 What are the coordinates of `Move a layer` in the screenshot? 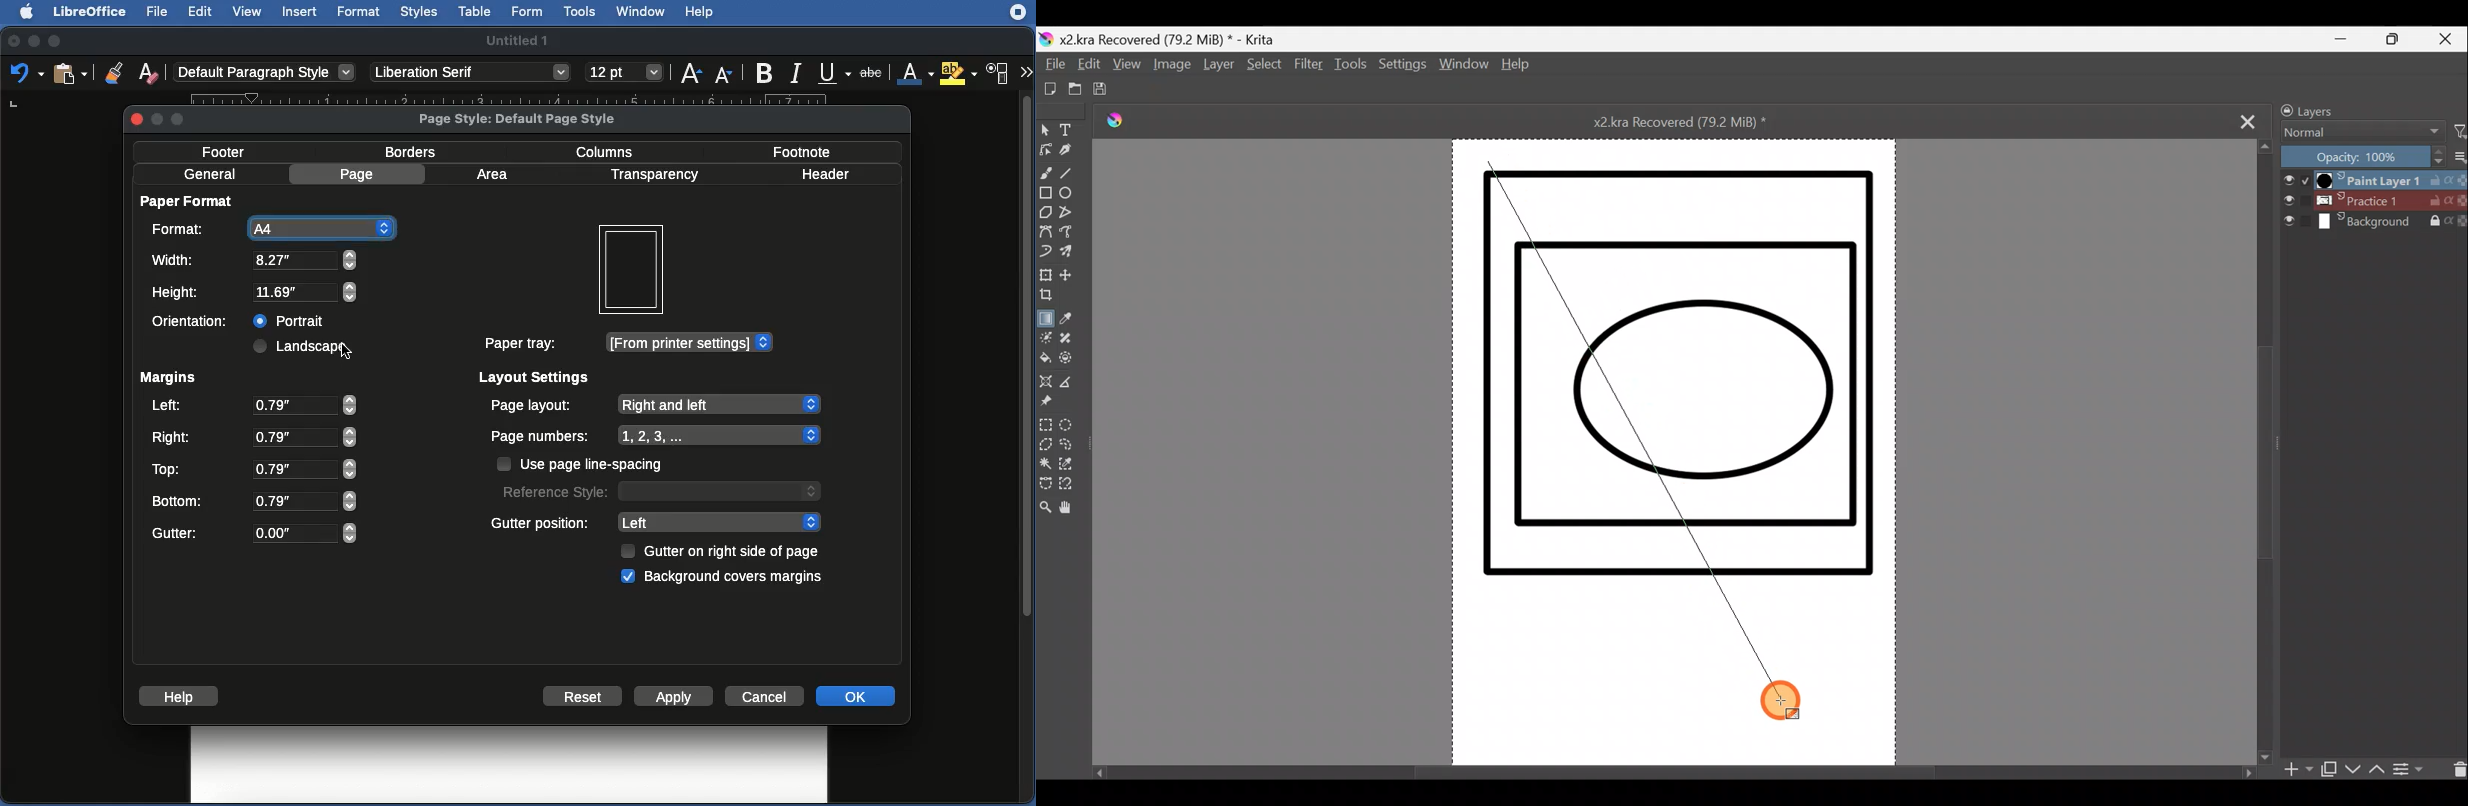 It's located at (1073, 275).